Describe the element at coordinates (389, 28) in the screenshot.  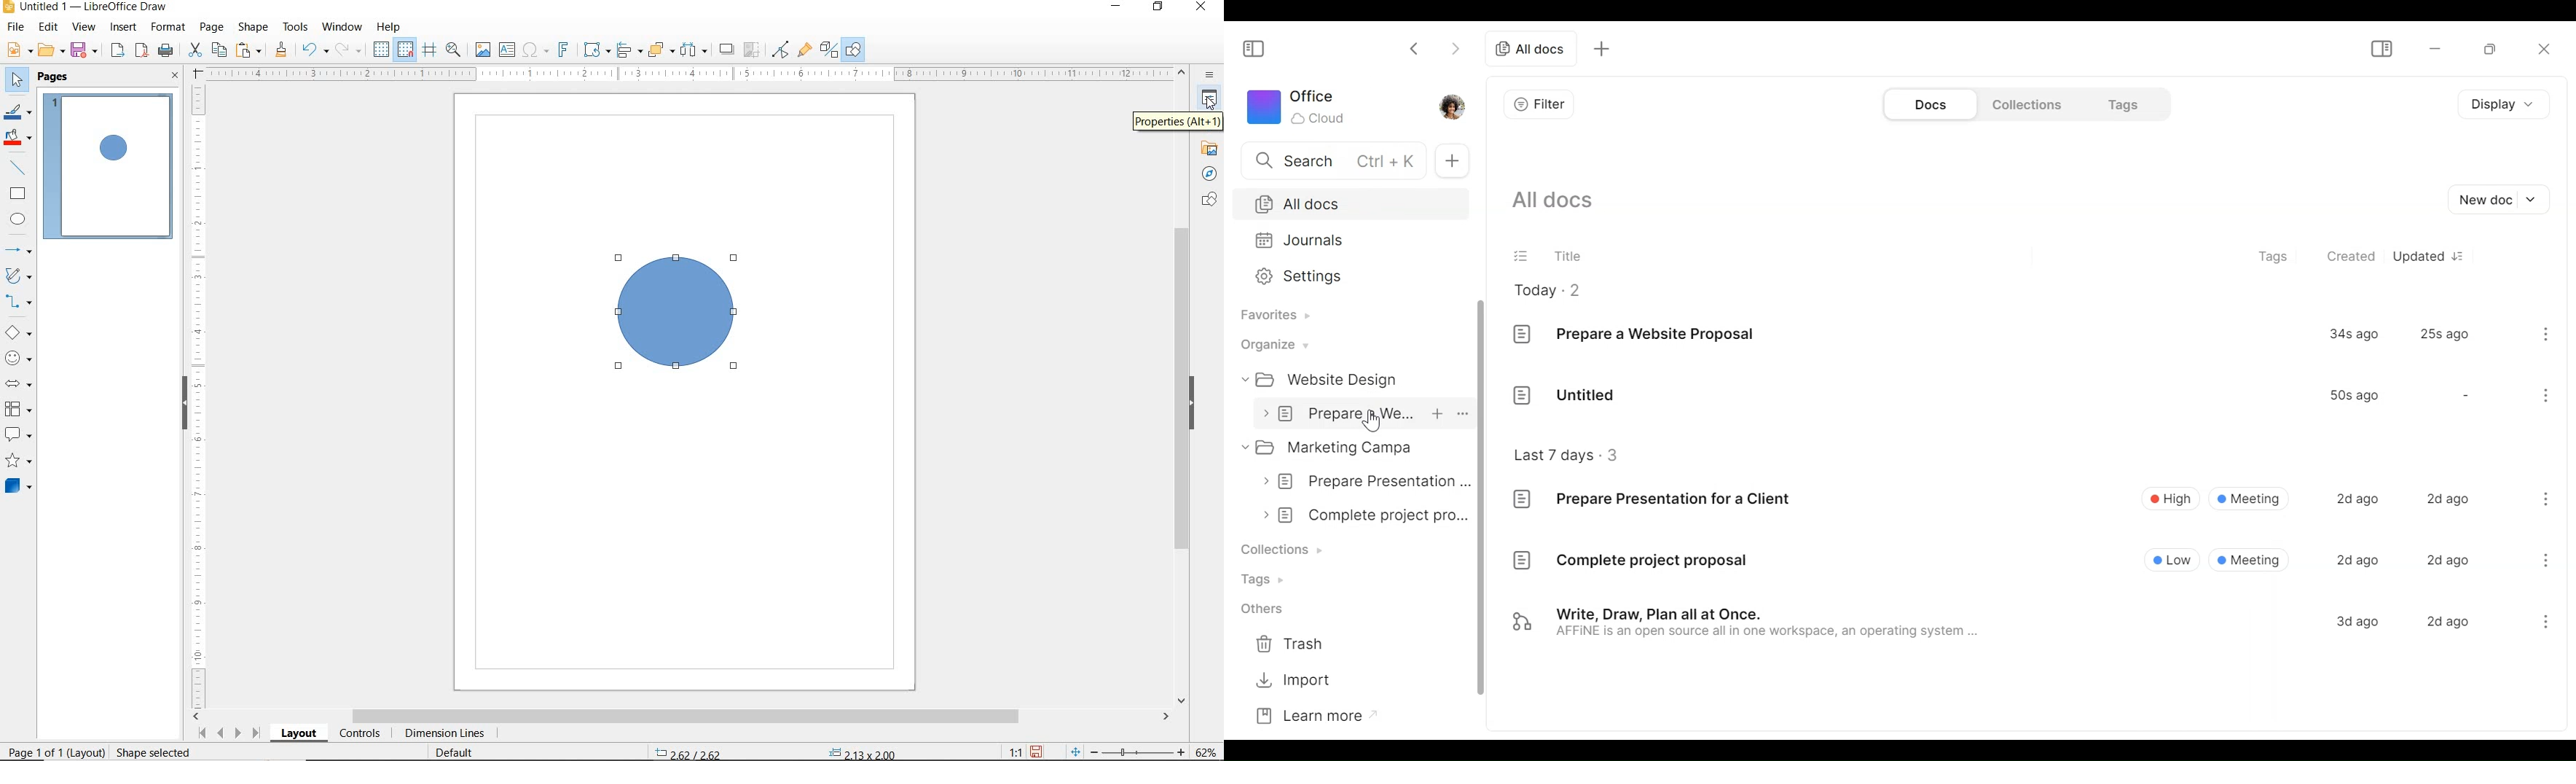
I see `HELP` at that location.